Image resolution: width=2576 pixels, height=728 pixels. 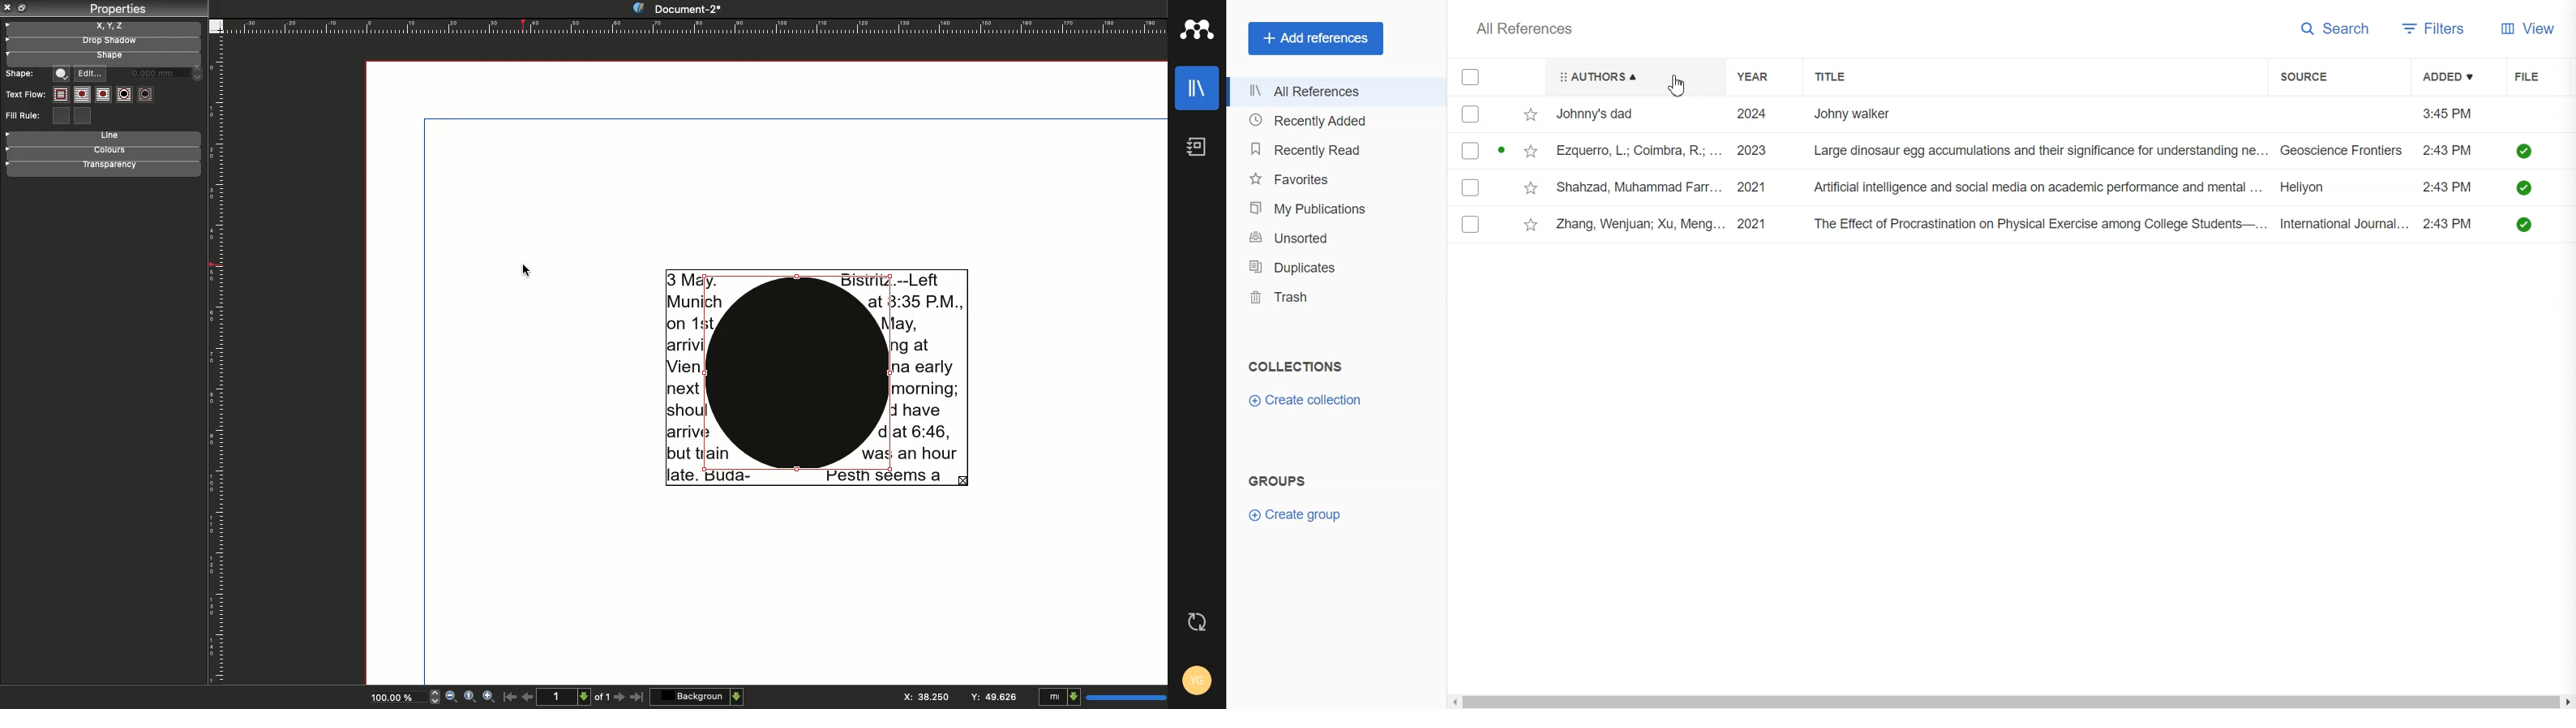 I want to click on Text wrapped around shape, so click(x=817, y=376).